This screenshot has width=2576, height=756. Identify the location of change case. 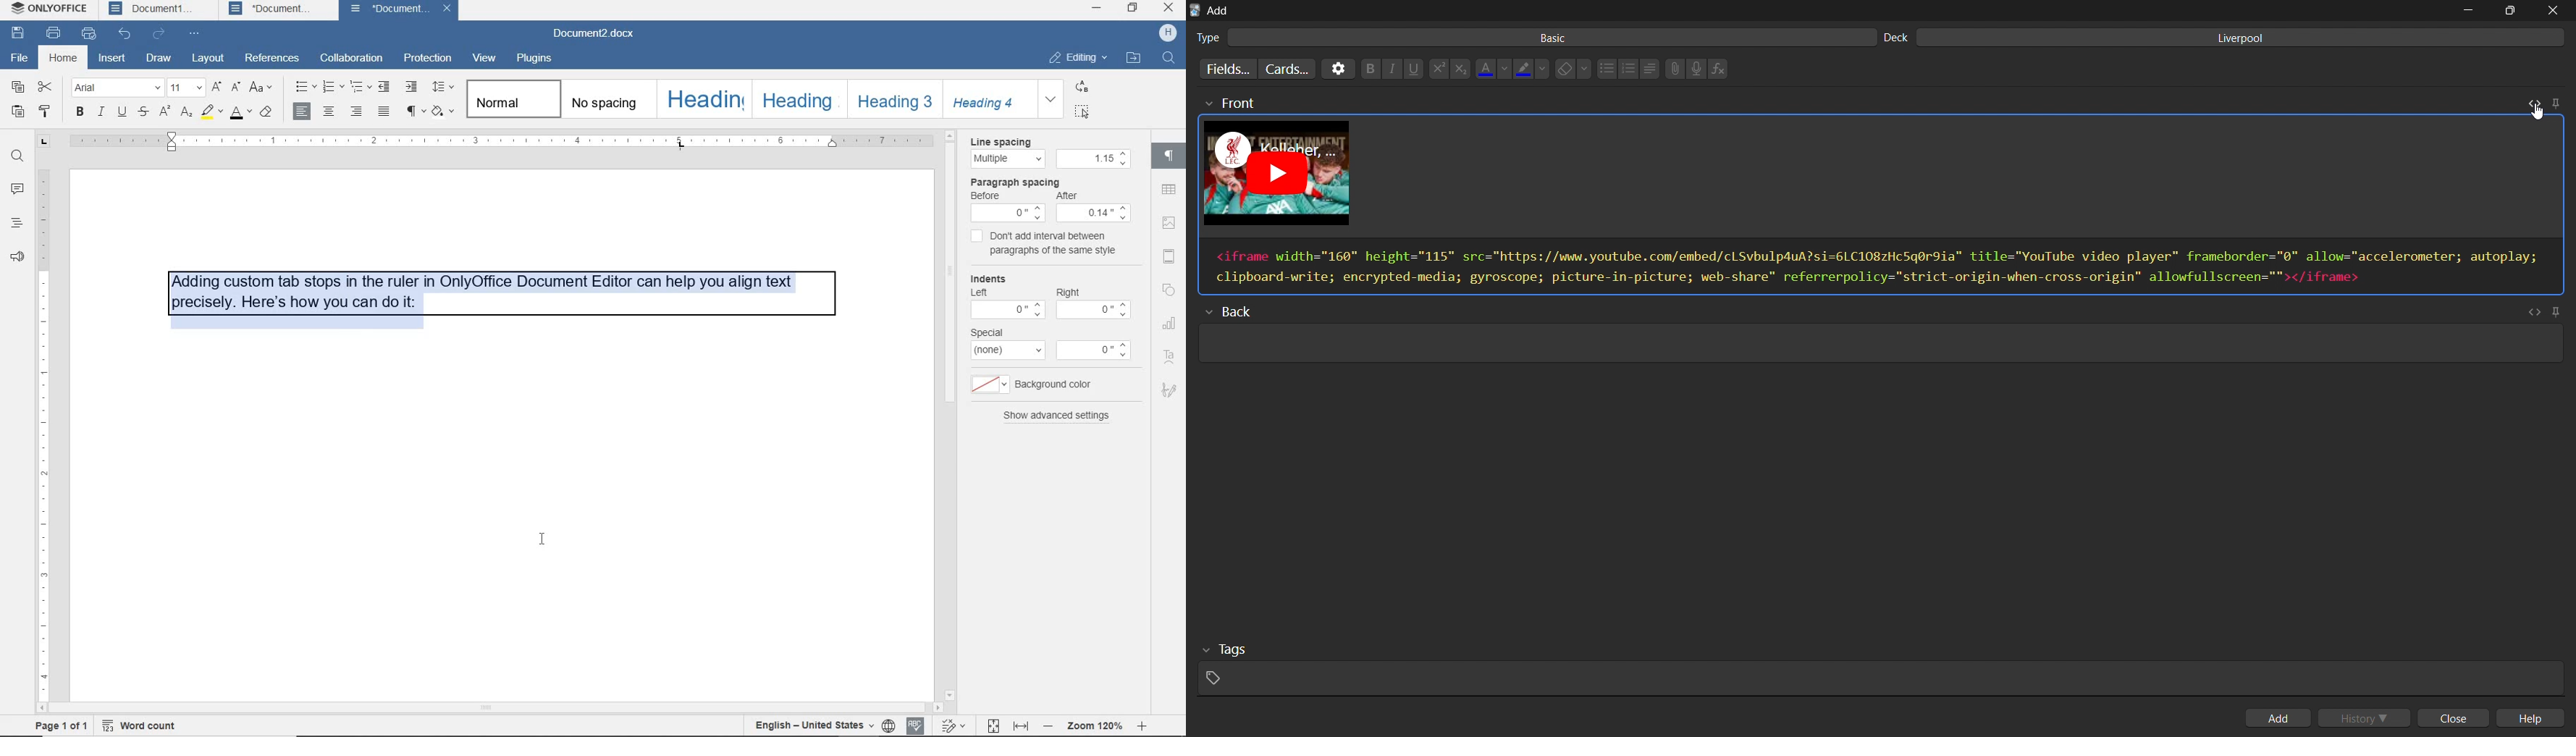
(264, 88).